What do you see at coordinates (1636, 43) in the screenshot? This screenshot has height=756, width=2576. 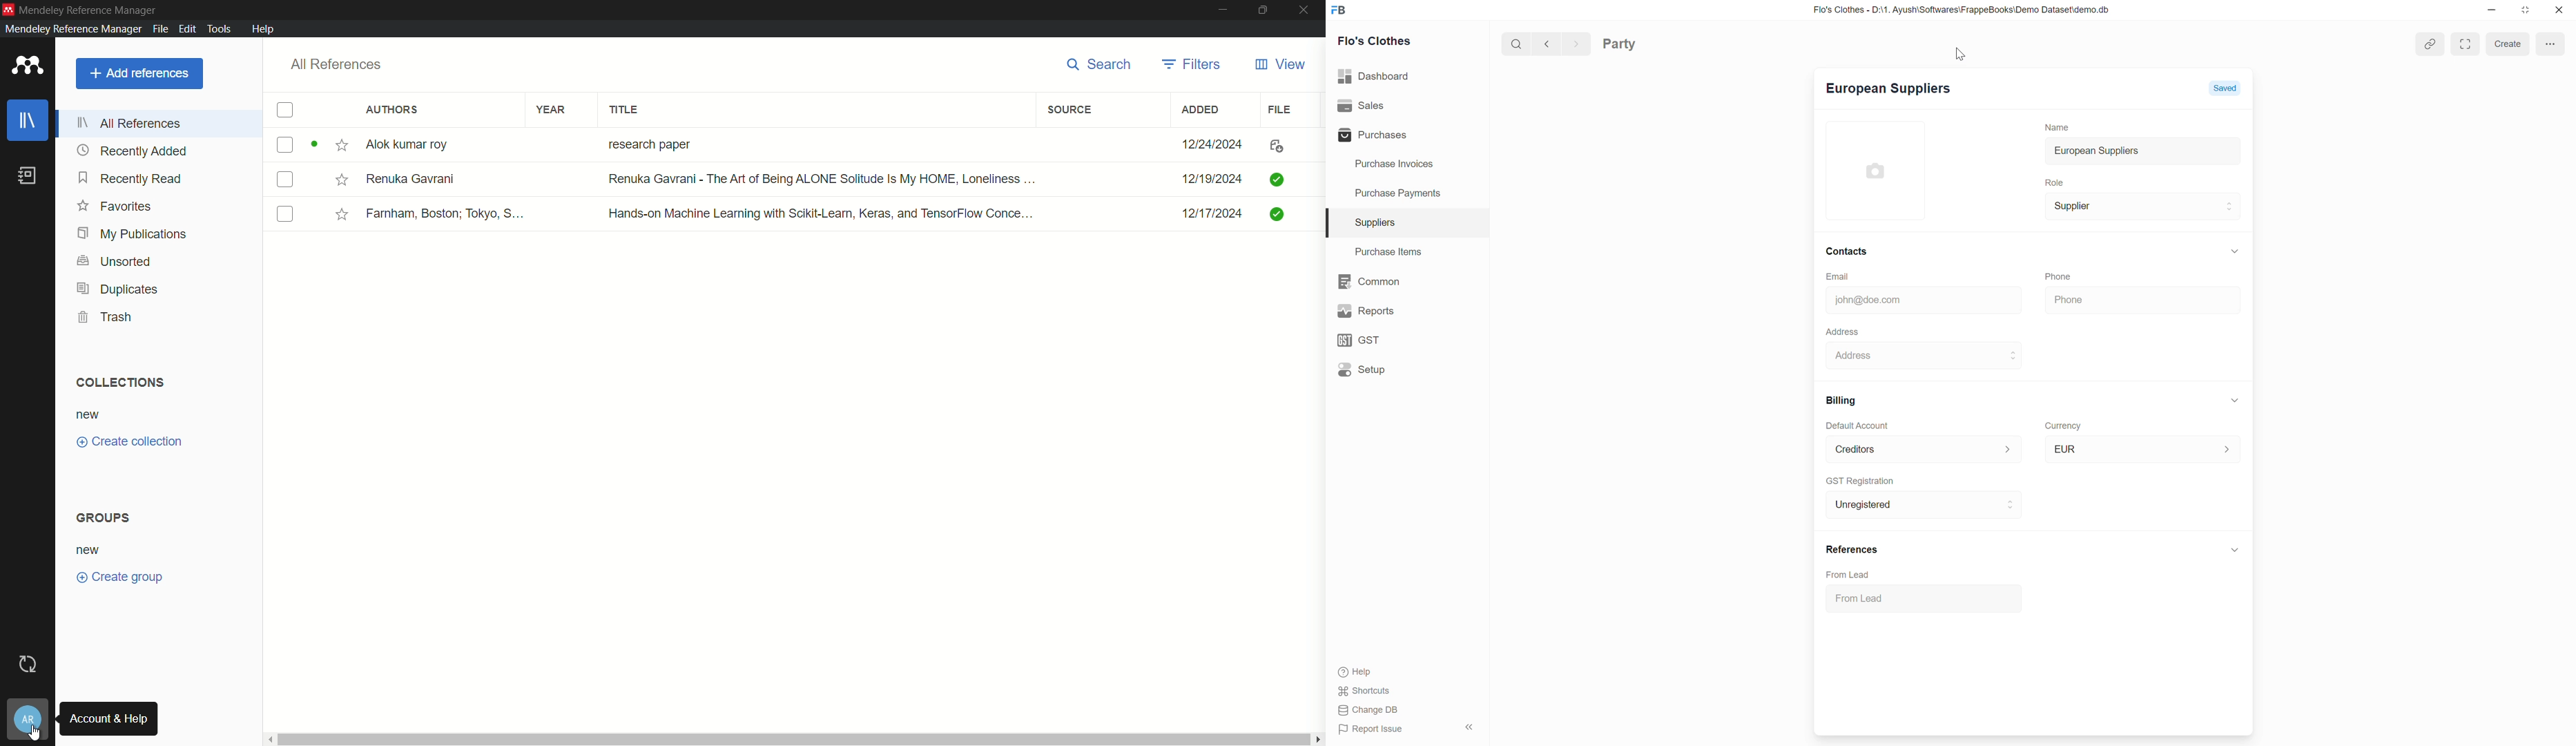 I see `Party` at bounding box center [1636, 43].